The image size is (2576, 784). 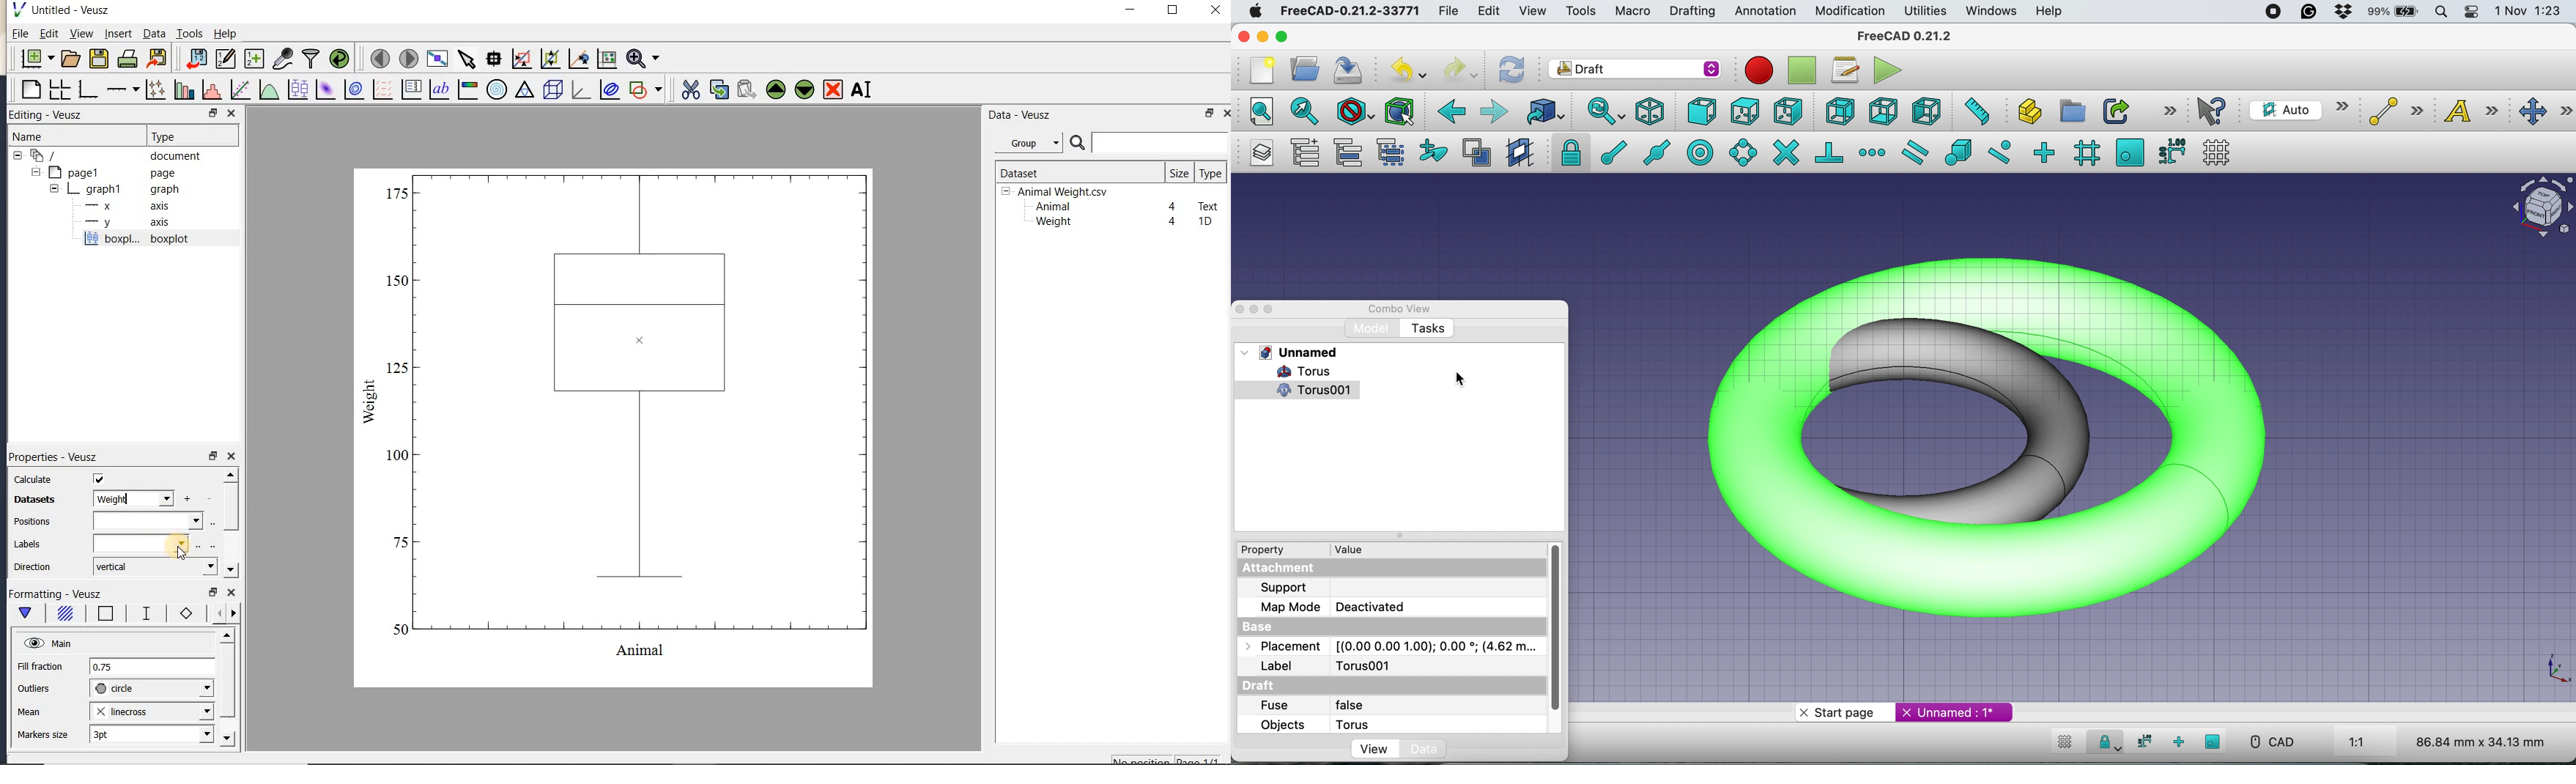 What do you see at coordinates (1302, 113) in the screenshot?
I see `fit all selection` at bounding box center [1302, 113].